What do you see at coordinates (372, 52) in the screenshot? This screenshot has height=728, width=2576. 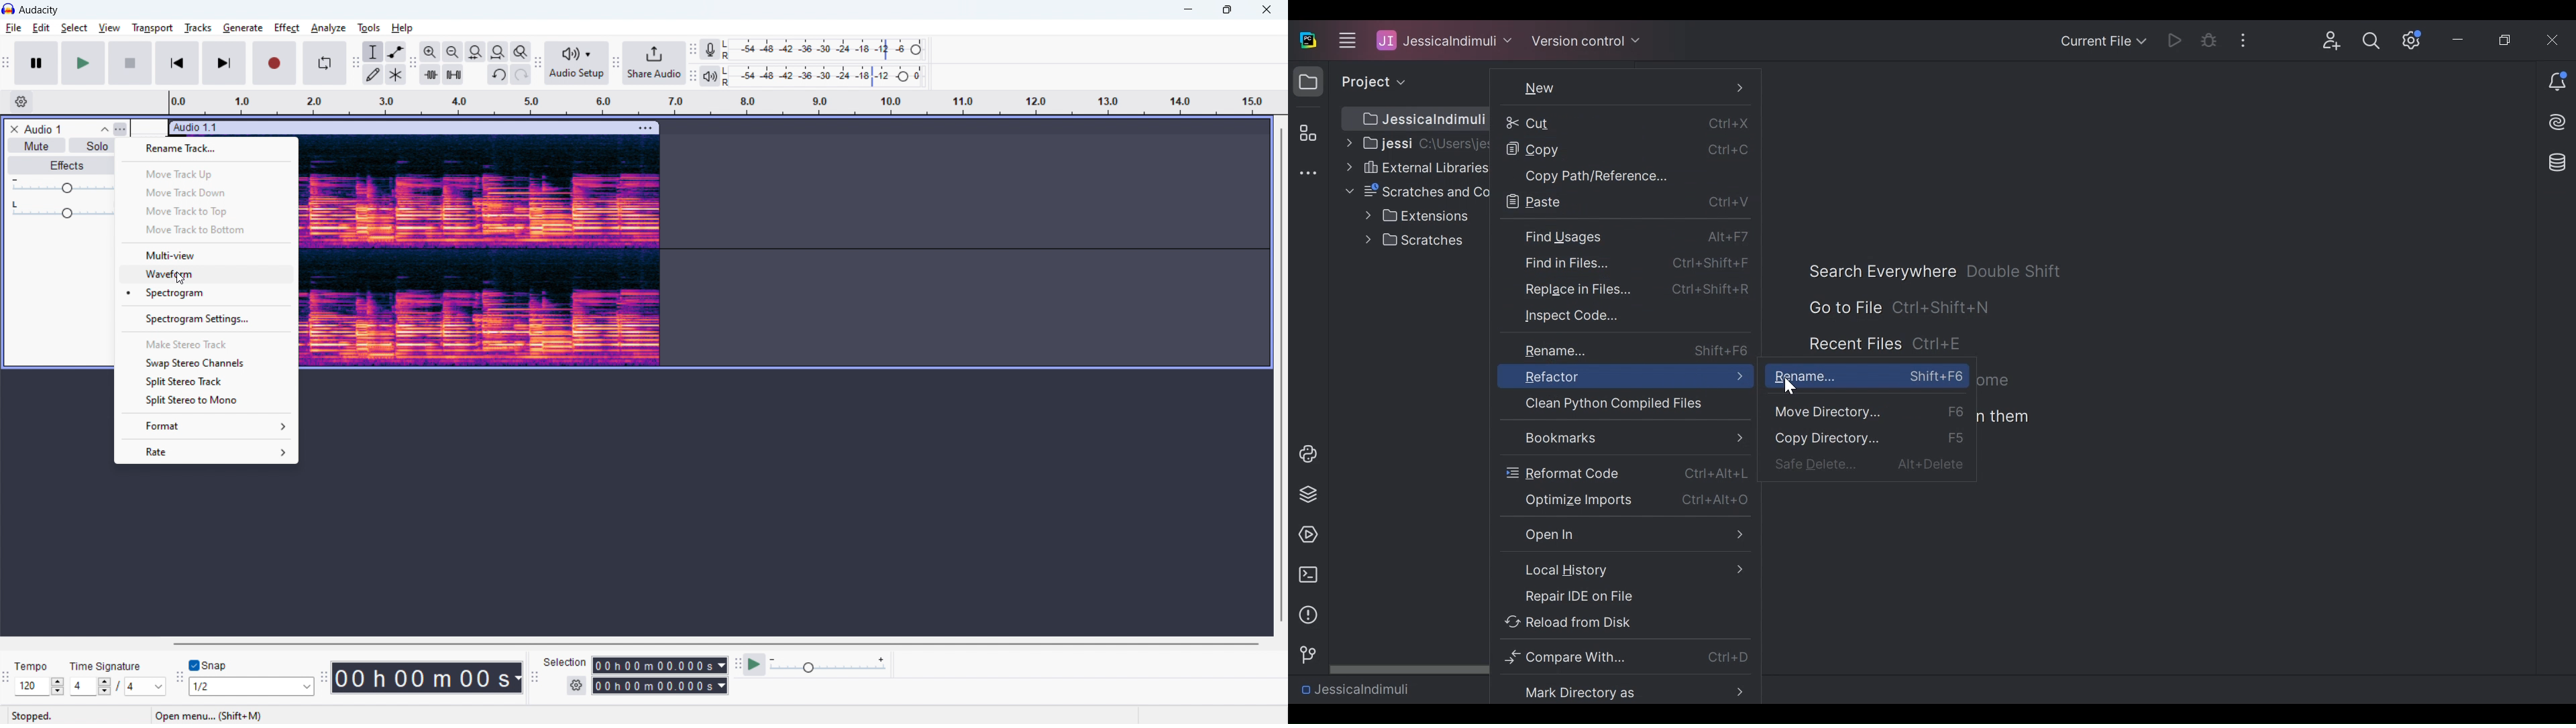 I see `selection tool` at bounding box center [372, 52].